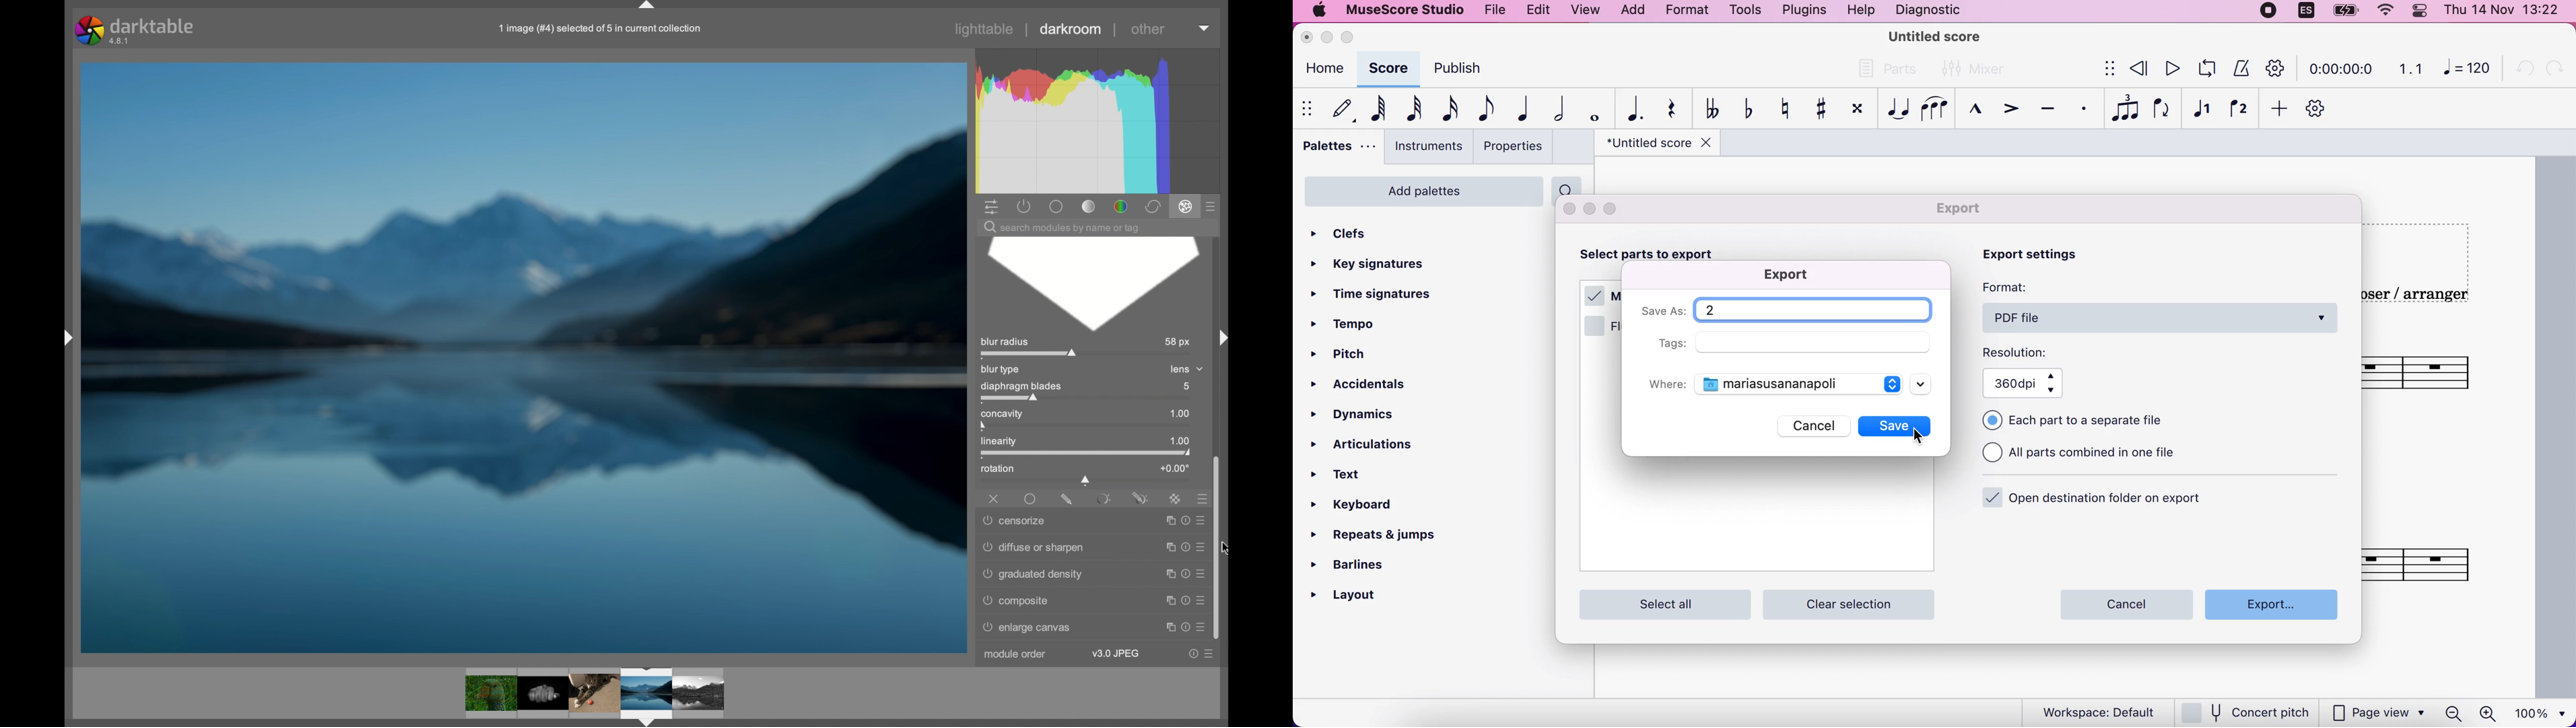  What do you see at coordinates (1062, 228) in the screenshot?
I see `search module by name or tag` at bounding box center [1062, 228].